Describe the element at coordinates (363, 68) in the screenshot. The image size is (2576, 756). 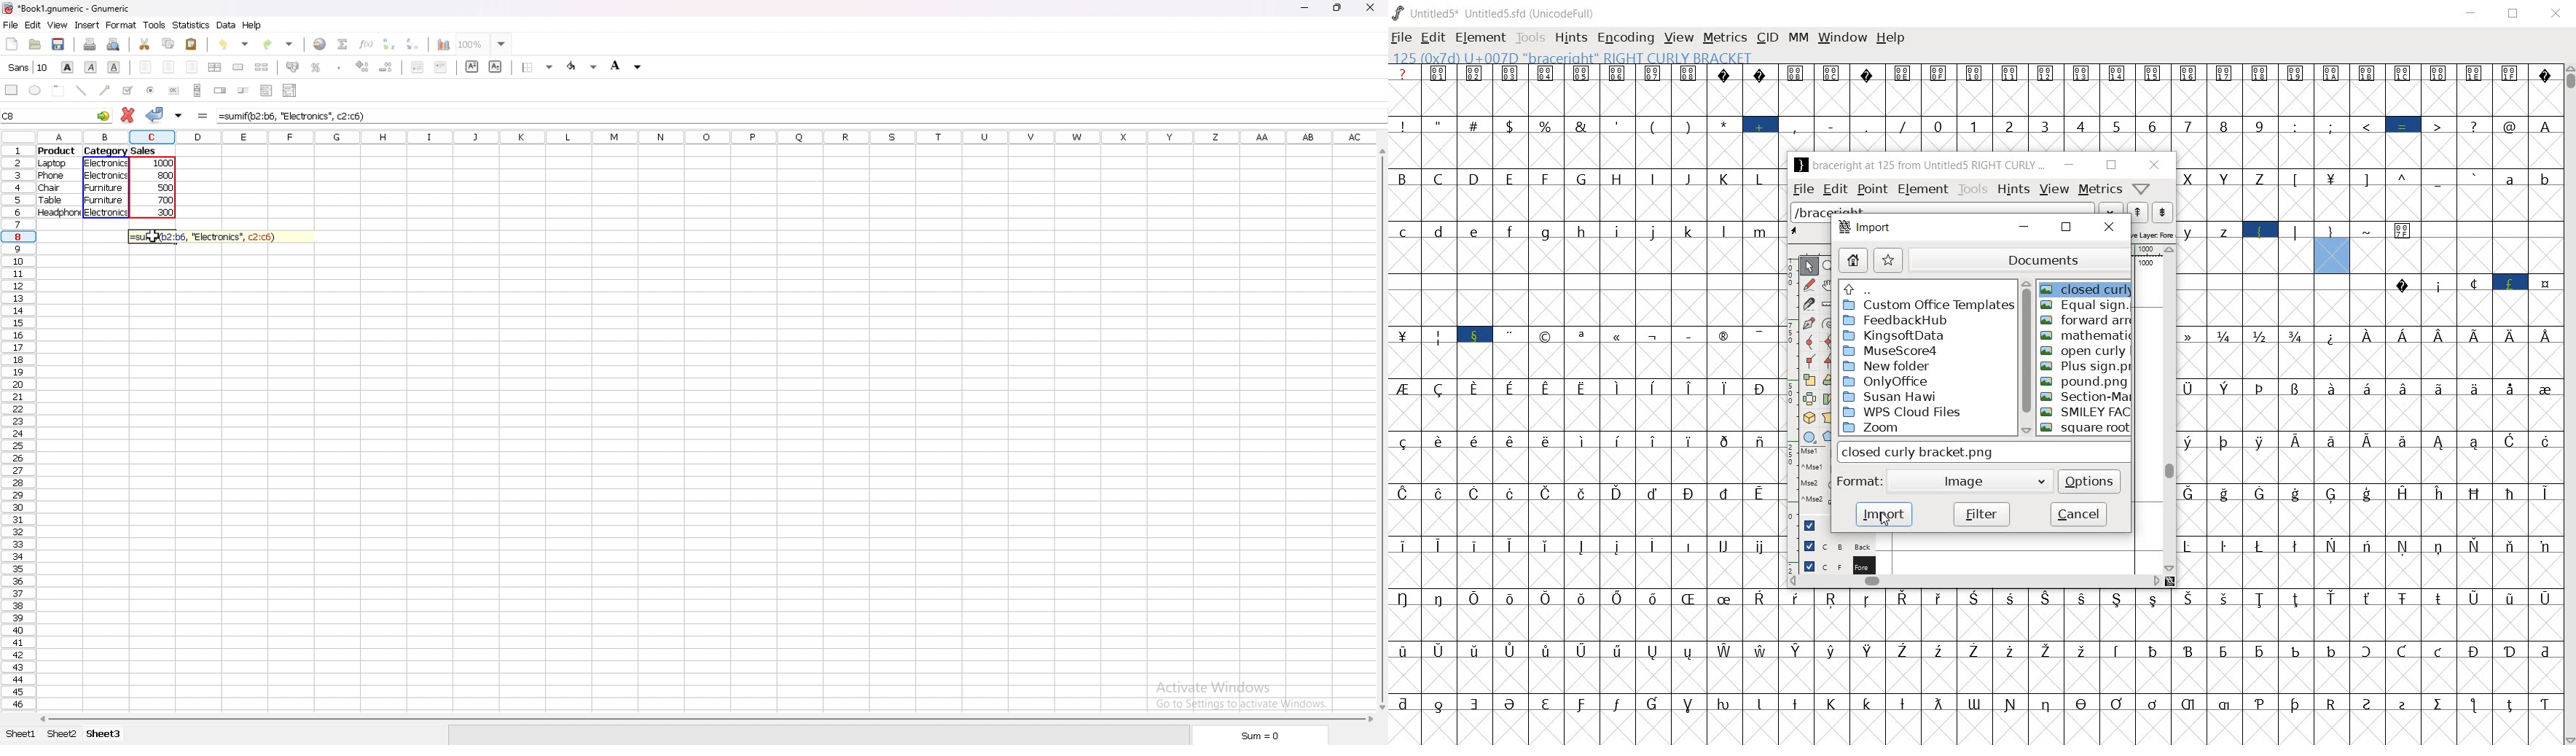
I see `increase decimal` at that location.